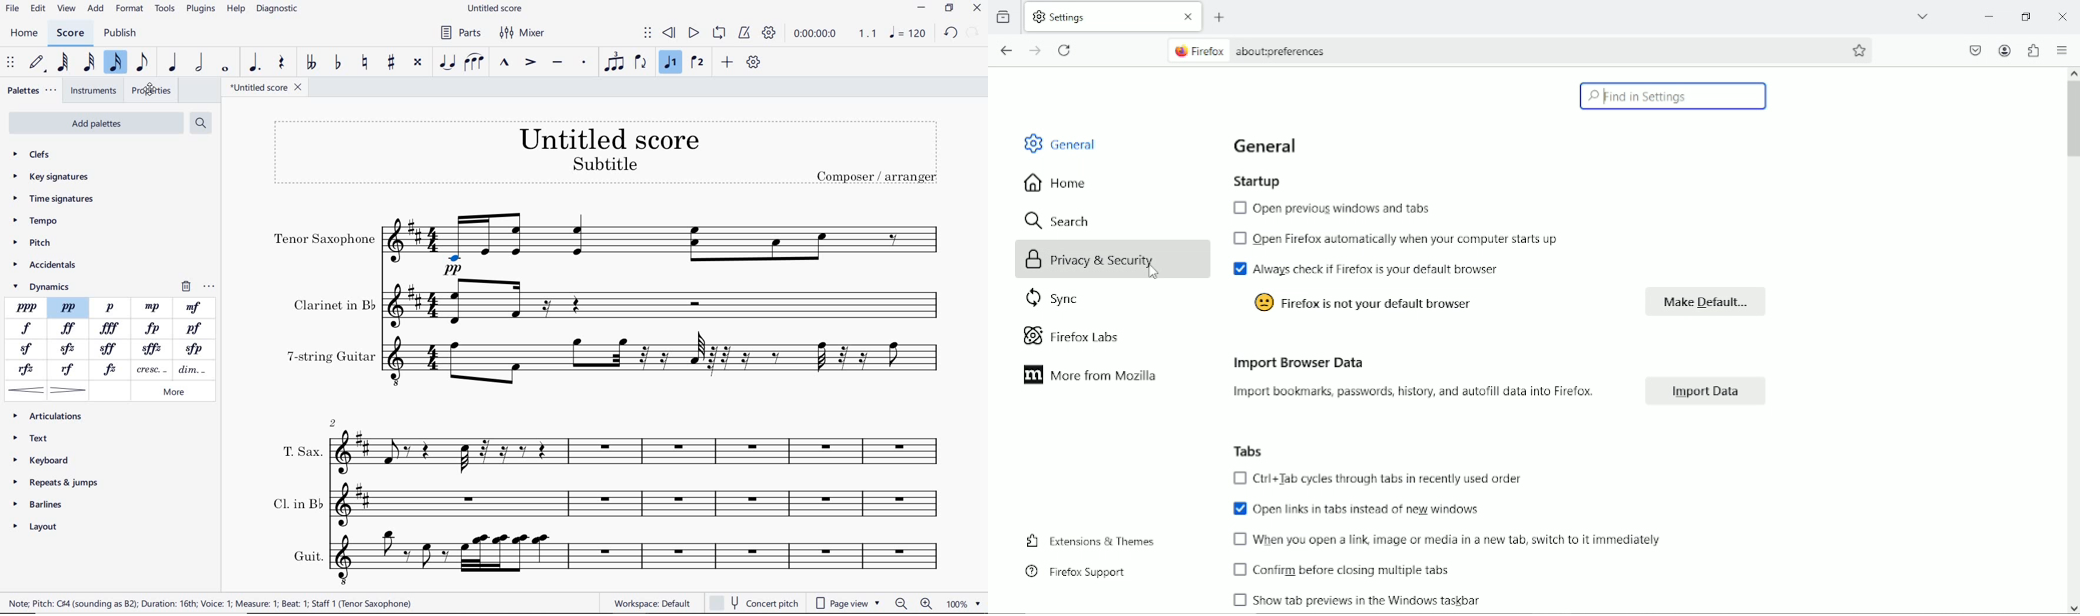  Describe the element at coordinates (646, 503) in the screenshot. I see `cl. in B` at that location.